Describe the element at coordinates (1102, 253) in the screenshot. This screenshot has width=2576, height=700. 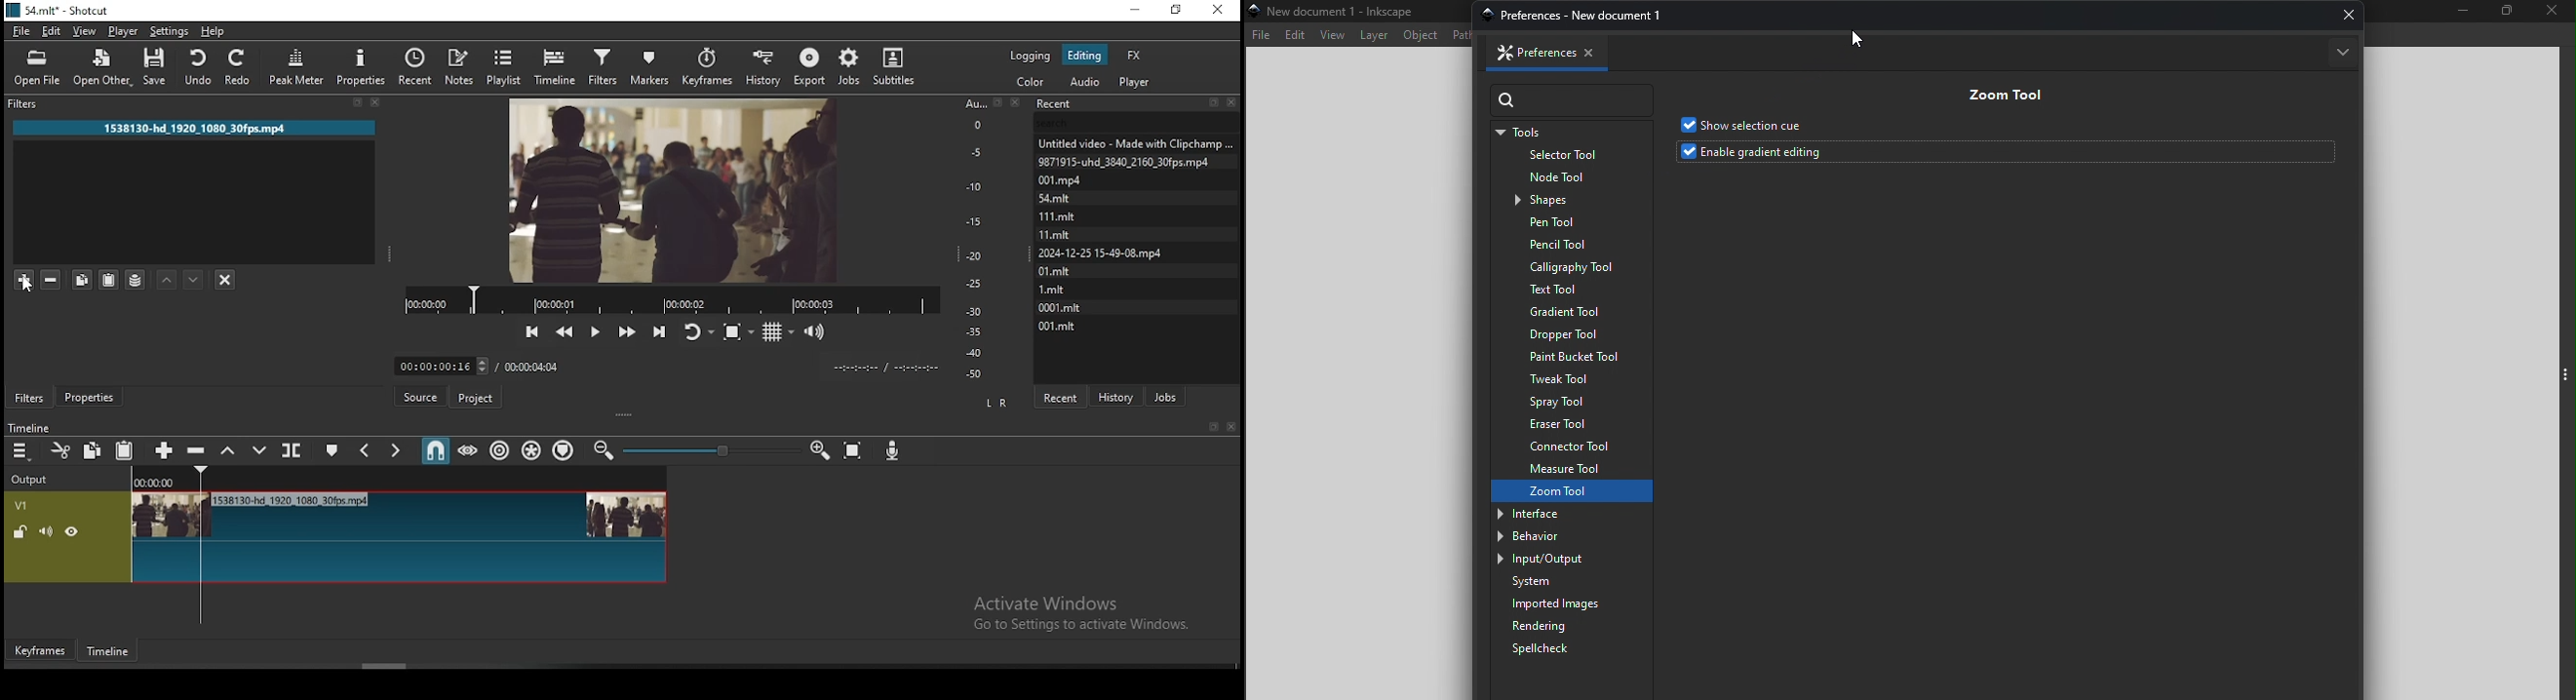
I see `2024-12-25 15-49-08.mp4` at that location.